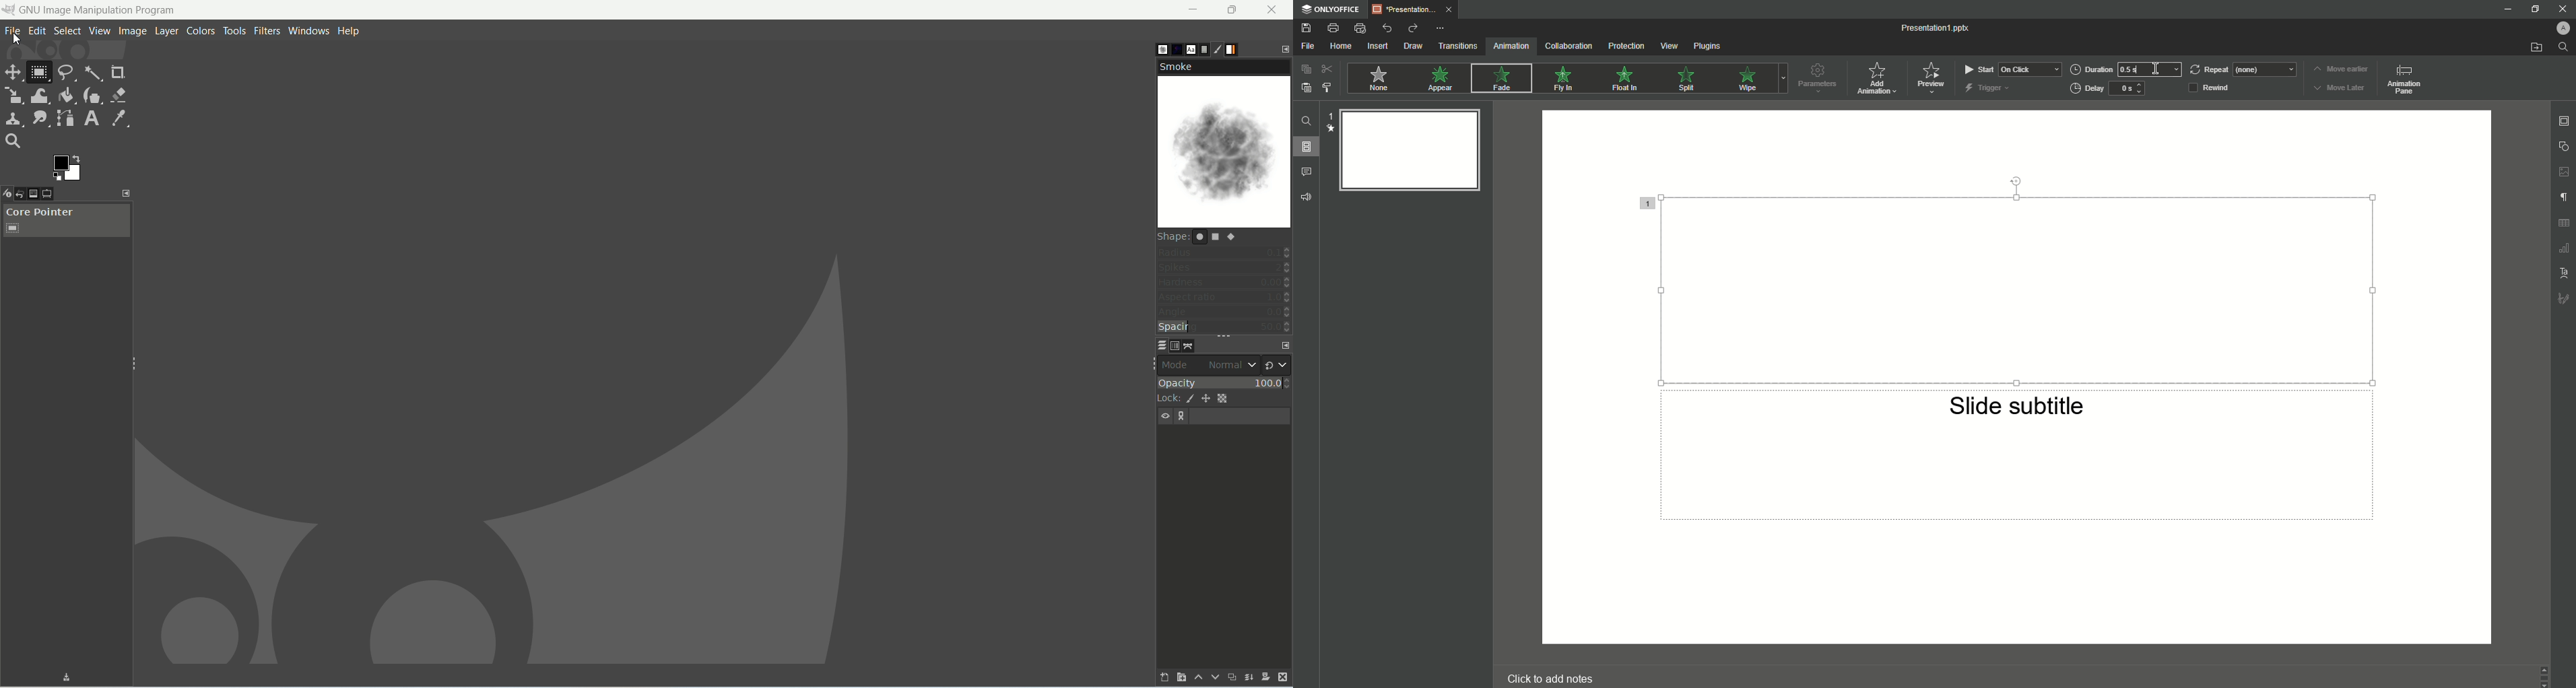 The width and height of the screenshot is (2576, 700). What do you see at coordinates (1931, 77) in the screenshot?
I see `Preview` at bounding box center [1931, 77].